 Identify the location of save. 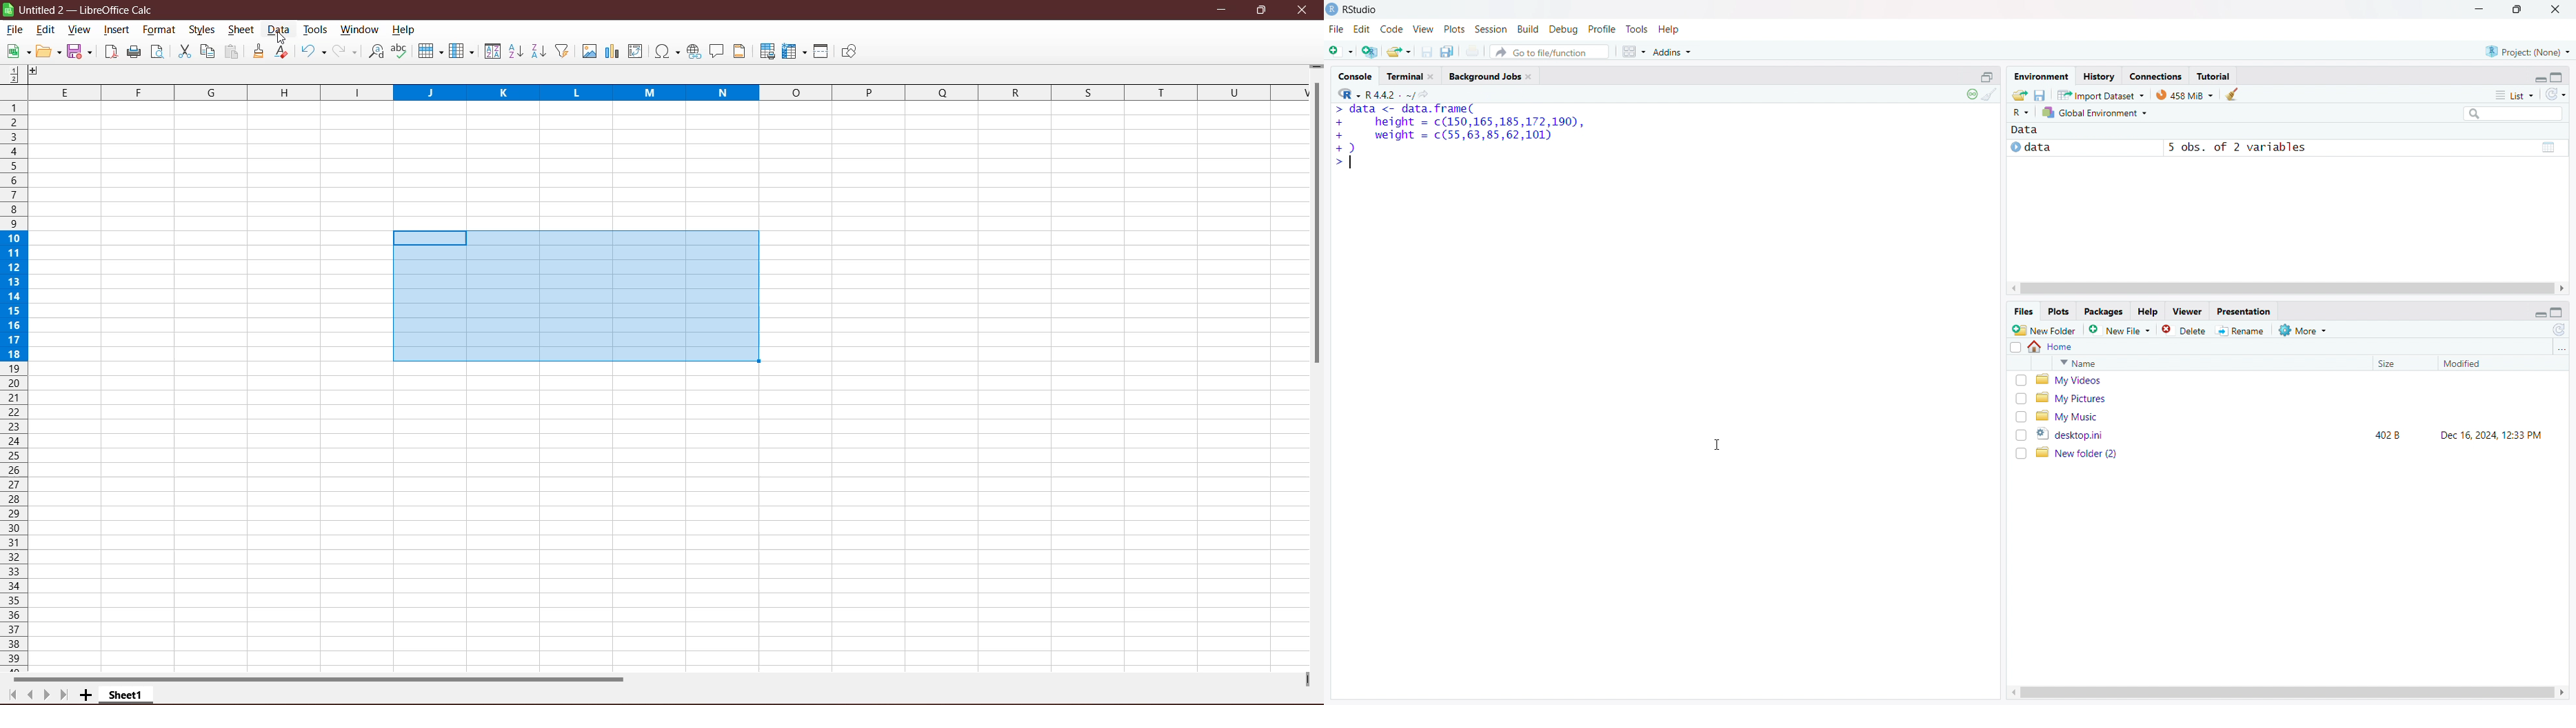
(1427, 52).